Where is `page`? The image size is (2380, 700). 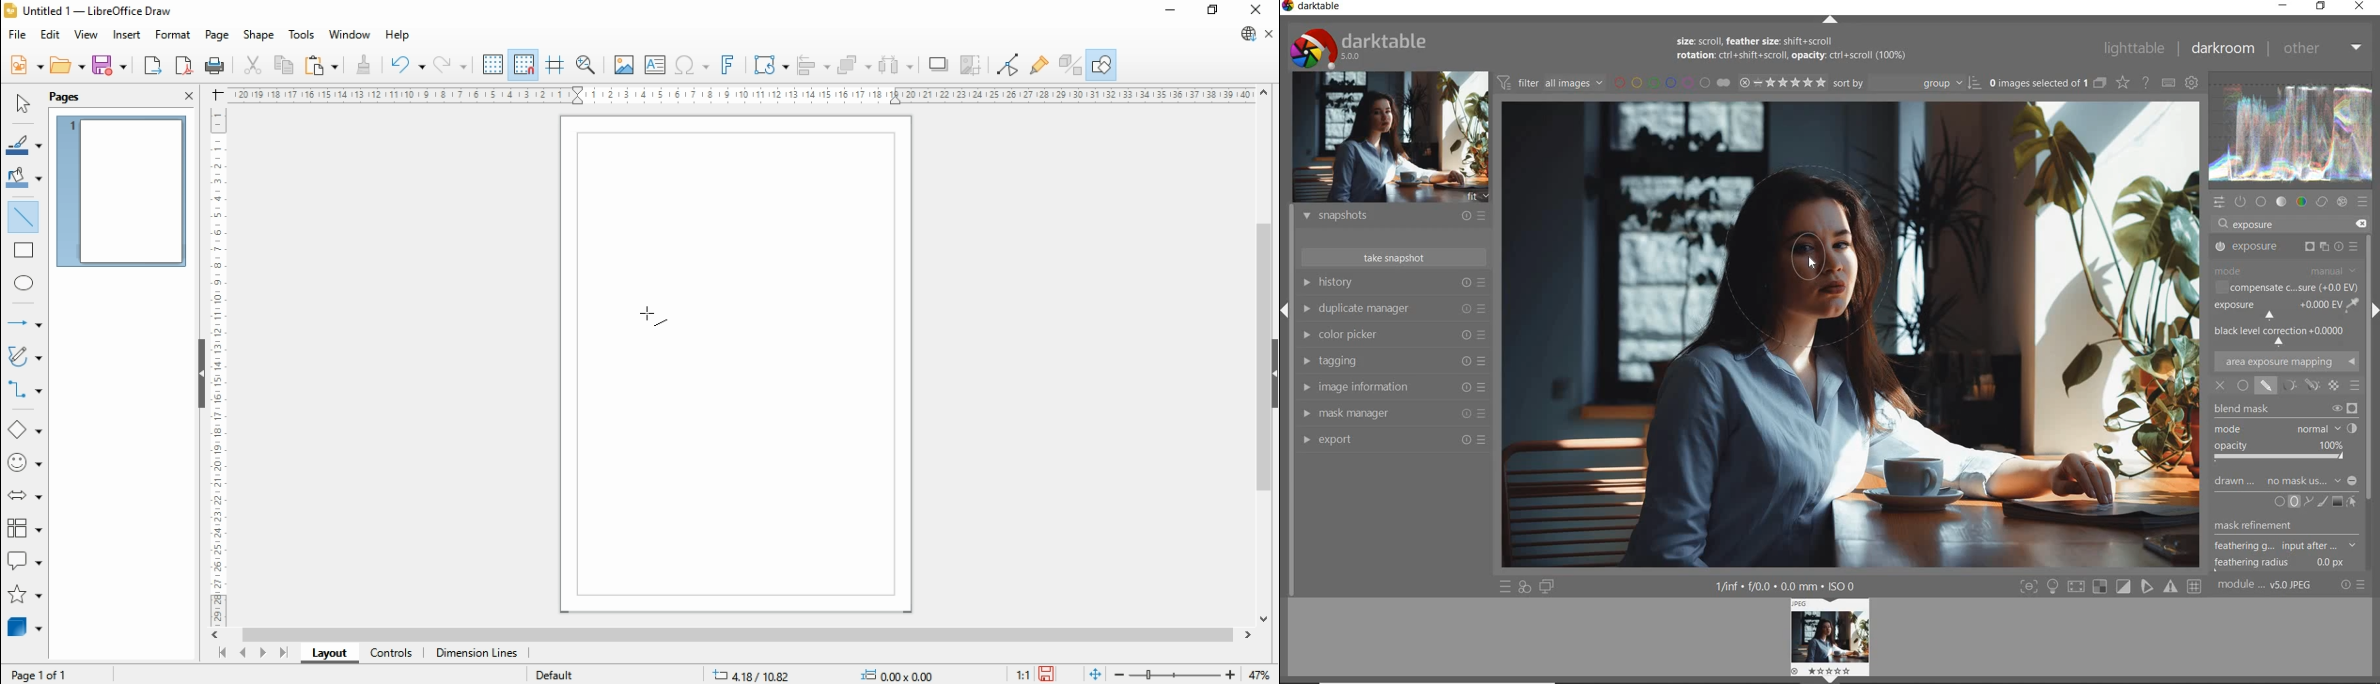 page is located at coordinates (65, 98).